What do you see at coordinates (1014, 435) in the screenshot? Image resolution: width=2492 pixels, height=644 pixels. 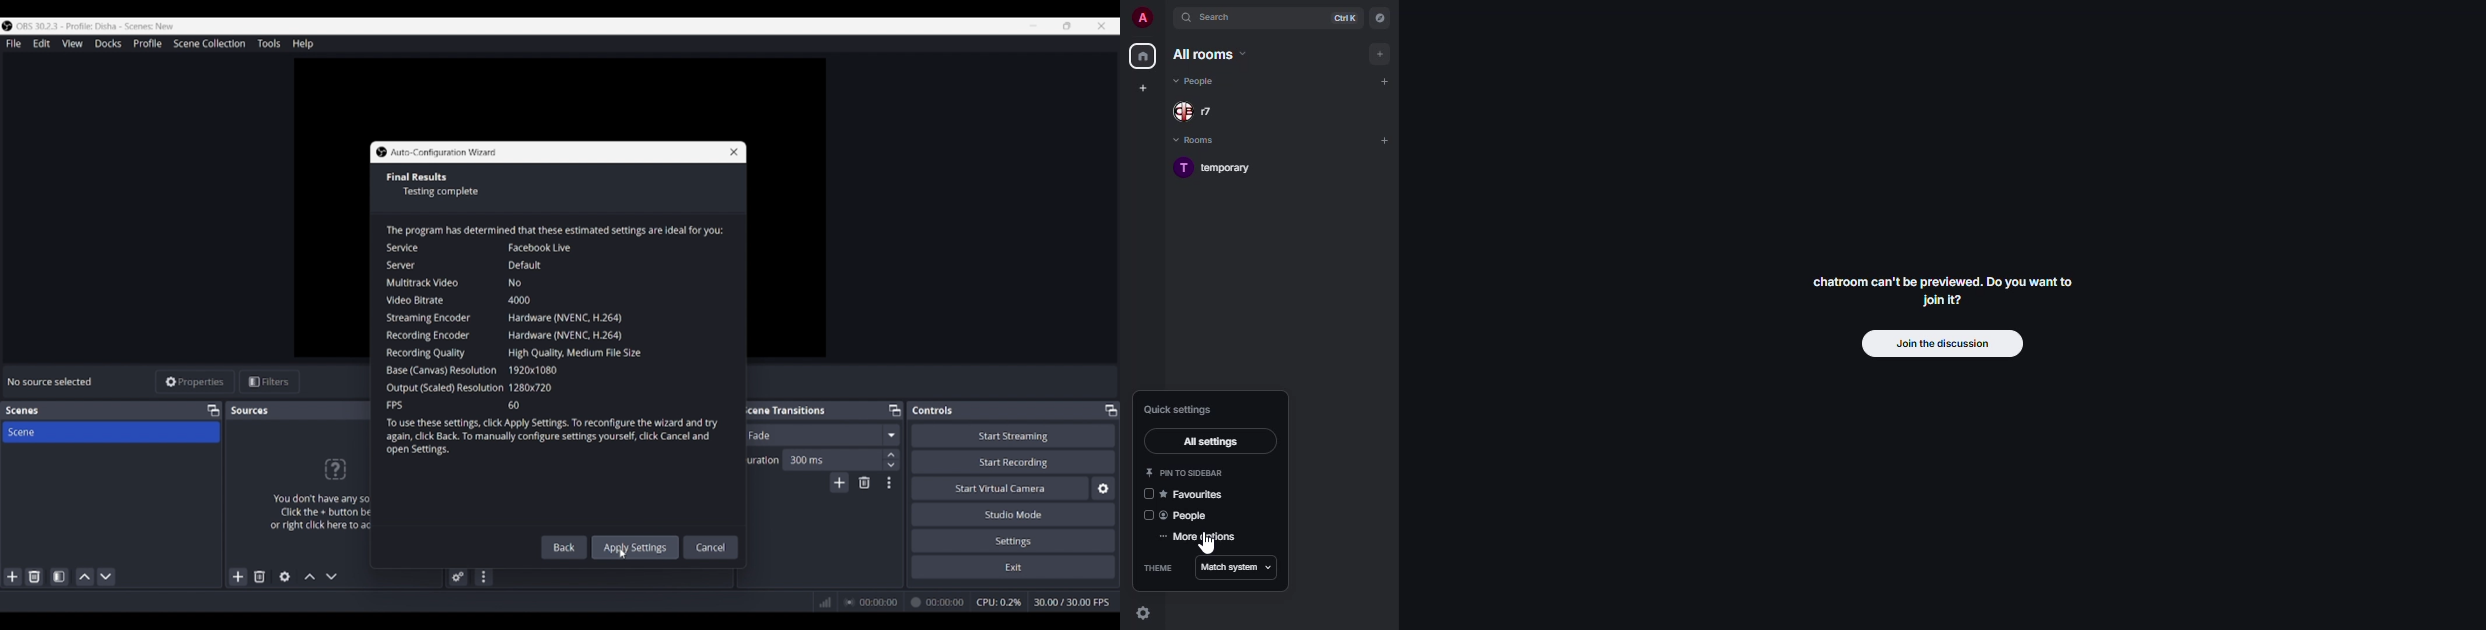 I see `Start streaming` at bounding box center [1014, 435].